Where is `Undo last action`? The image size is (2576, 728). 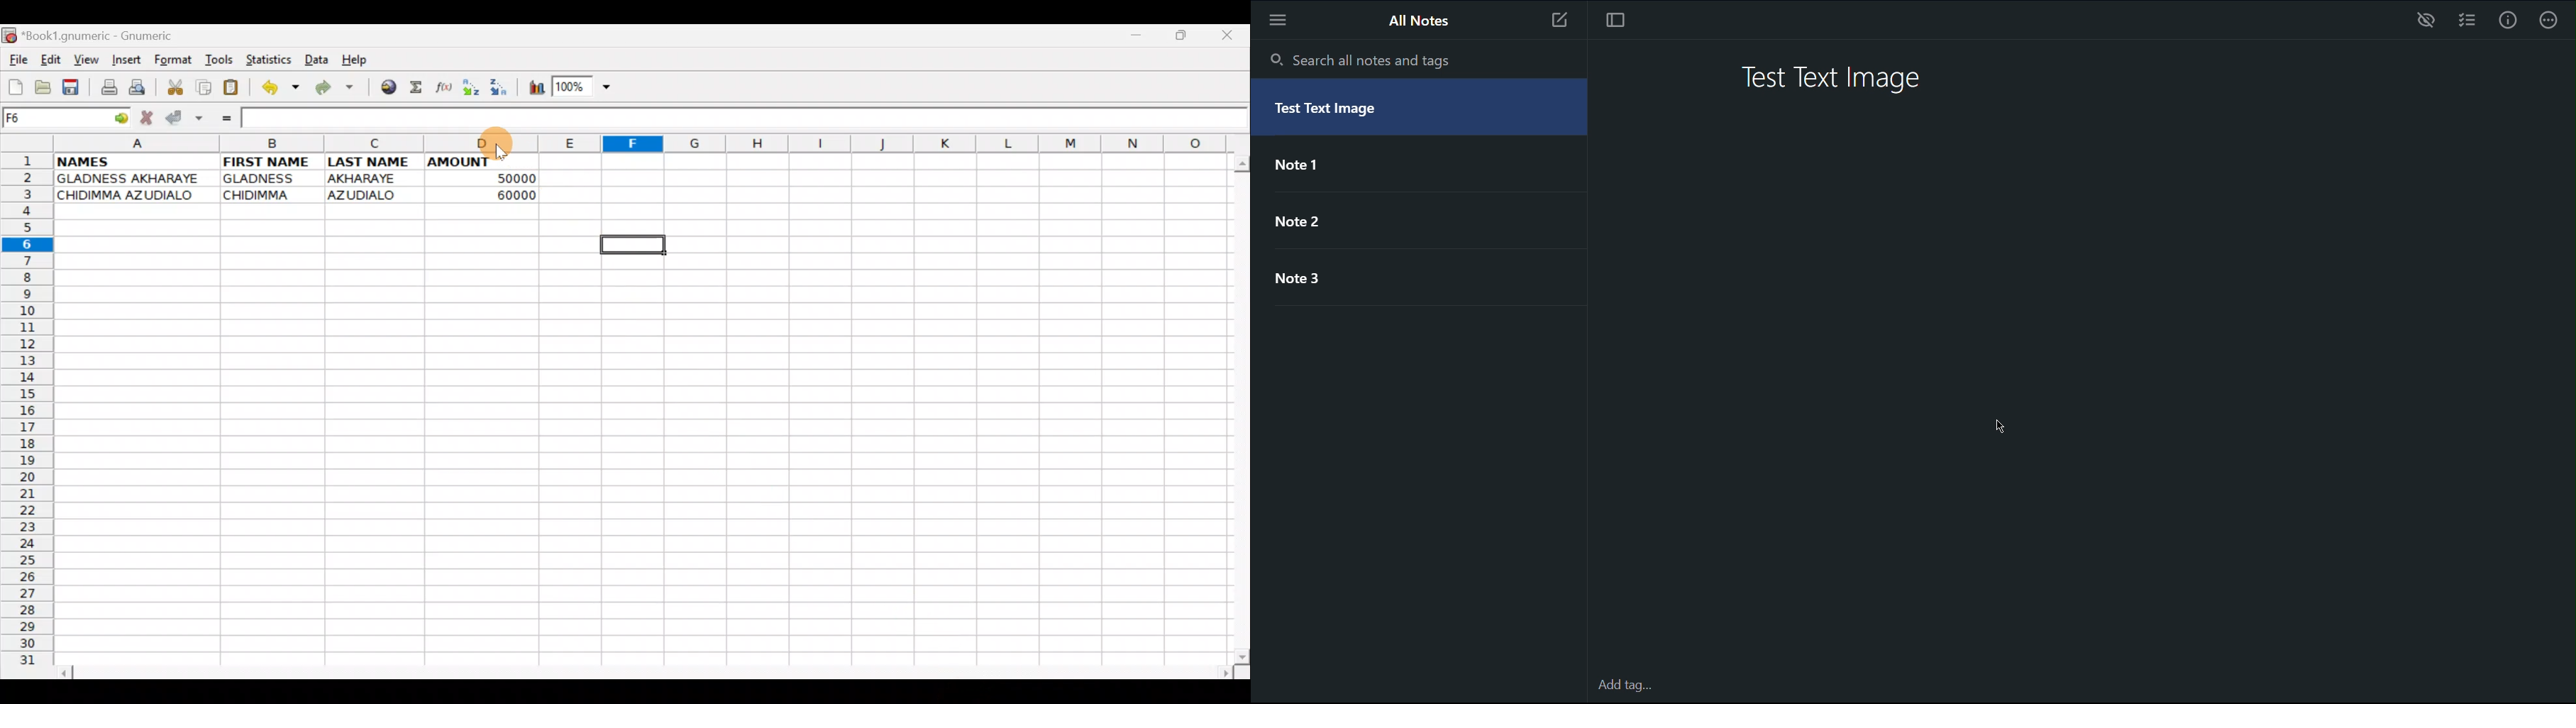 Undo last action is located at coordinates (276, 86).